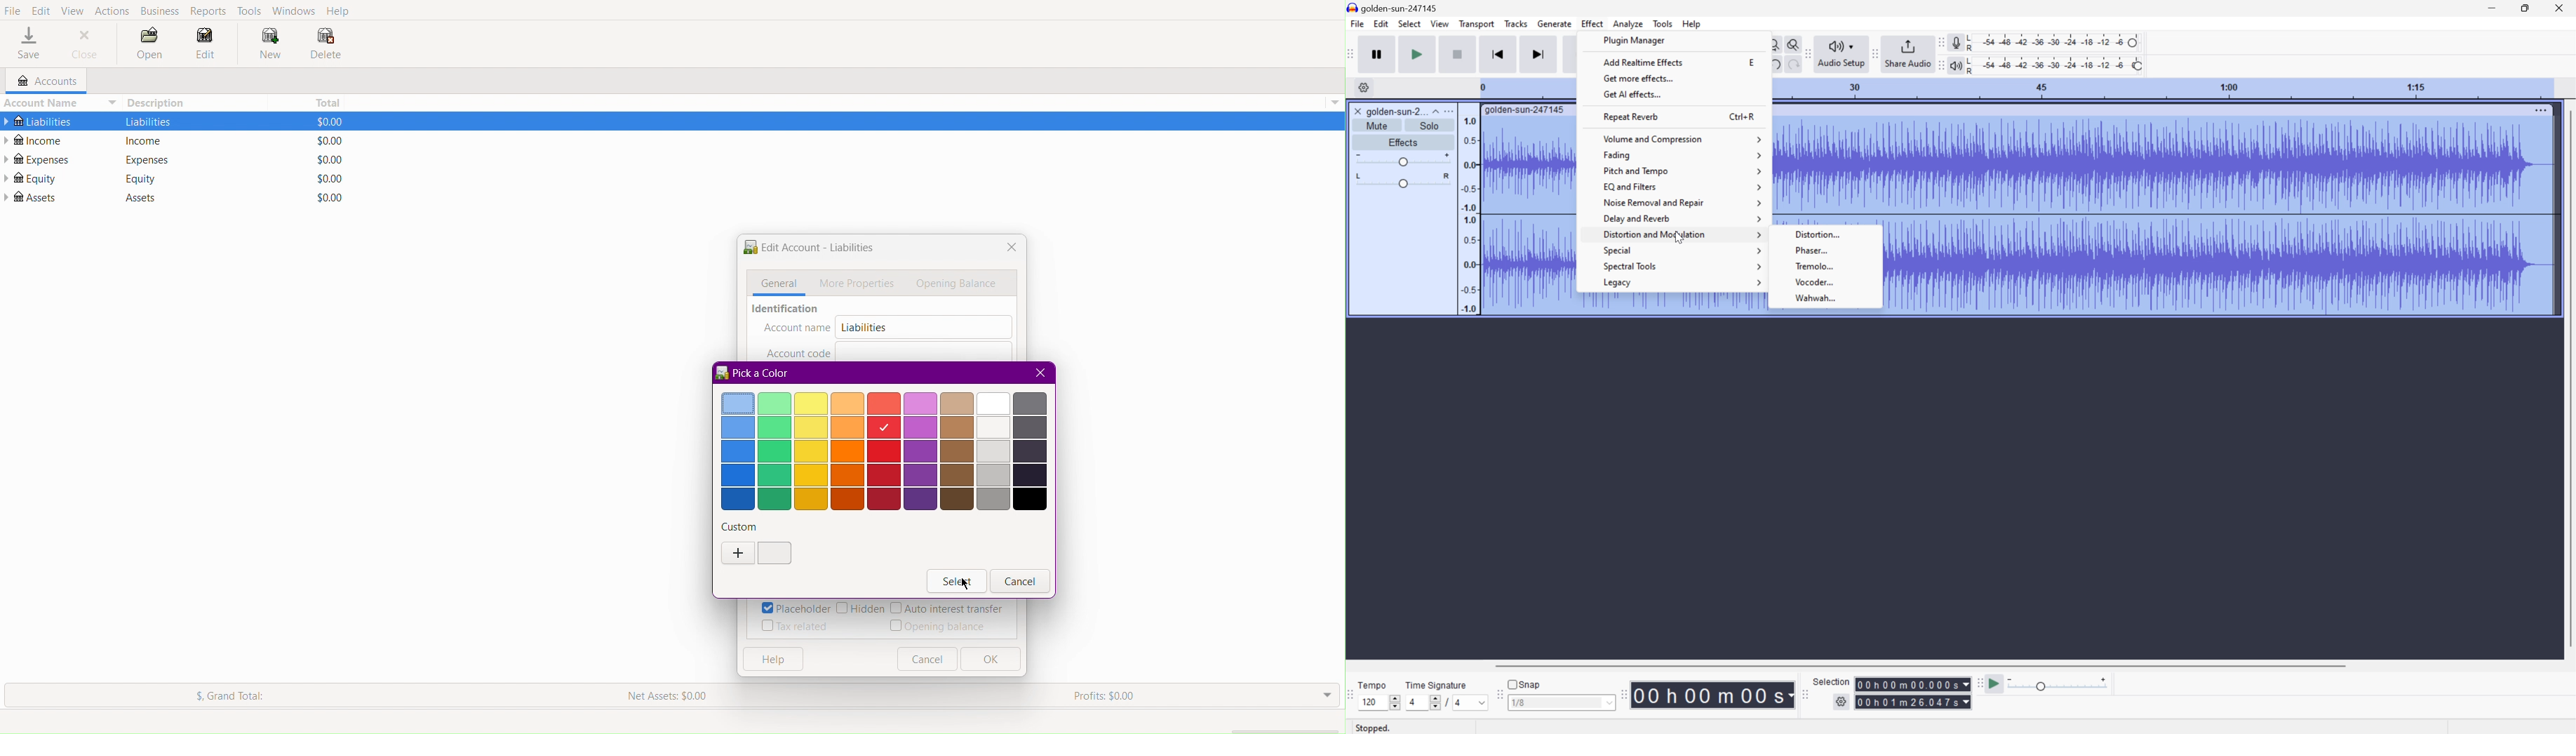 The height and width of the screenshot is (756, 2576). What do you see at coordinates (796, 626) in the screenshot?
I see `Tax related` at bounding box center [796, 626].